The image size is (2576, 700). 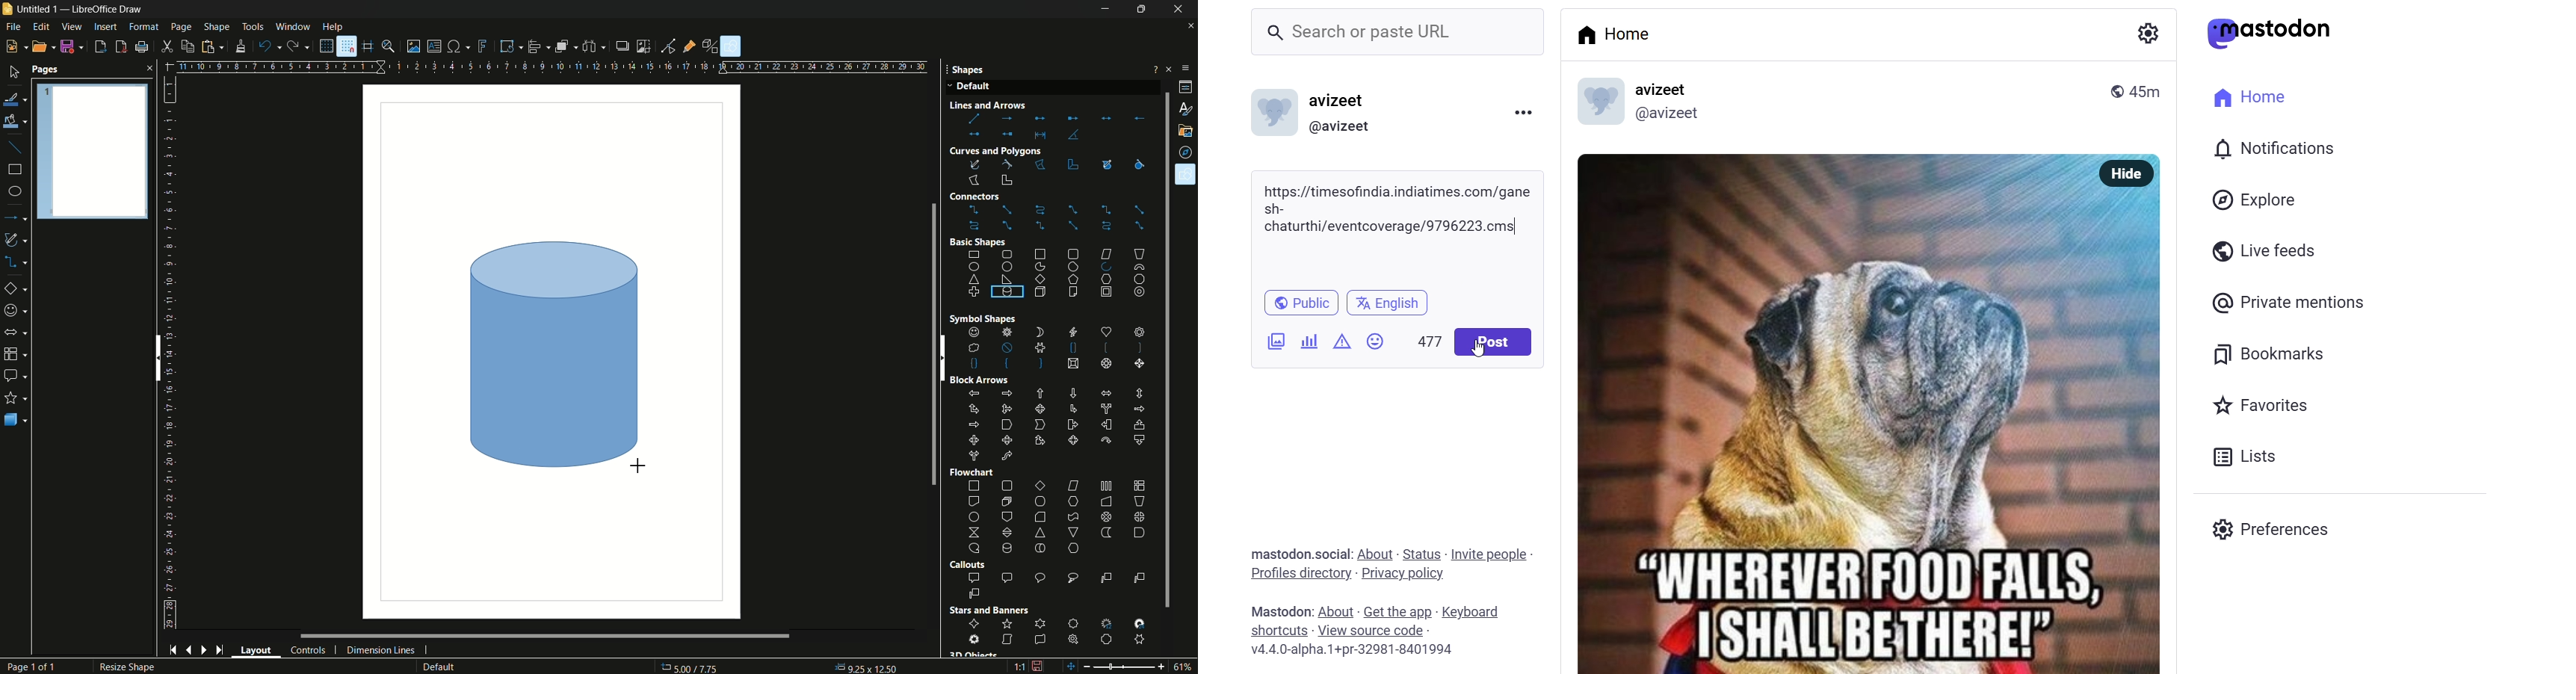 I want to click on 0.00, so click(x=866, y=665).